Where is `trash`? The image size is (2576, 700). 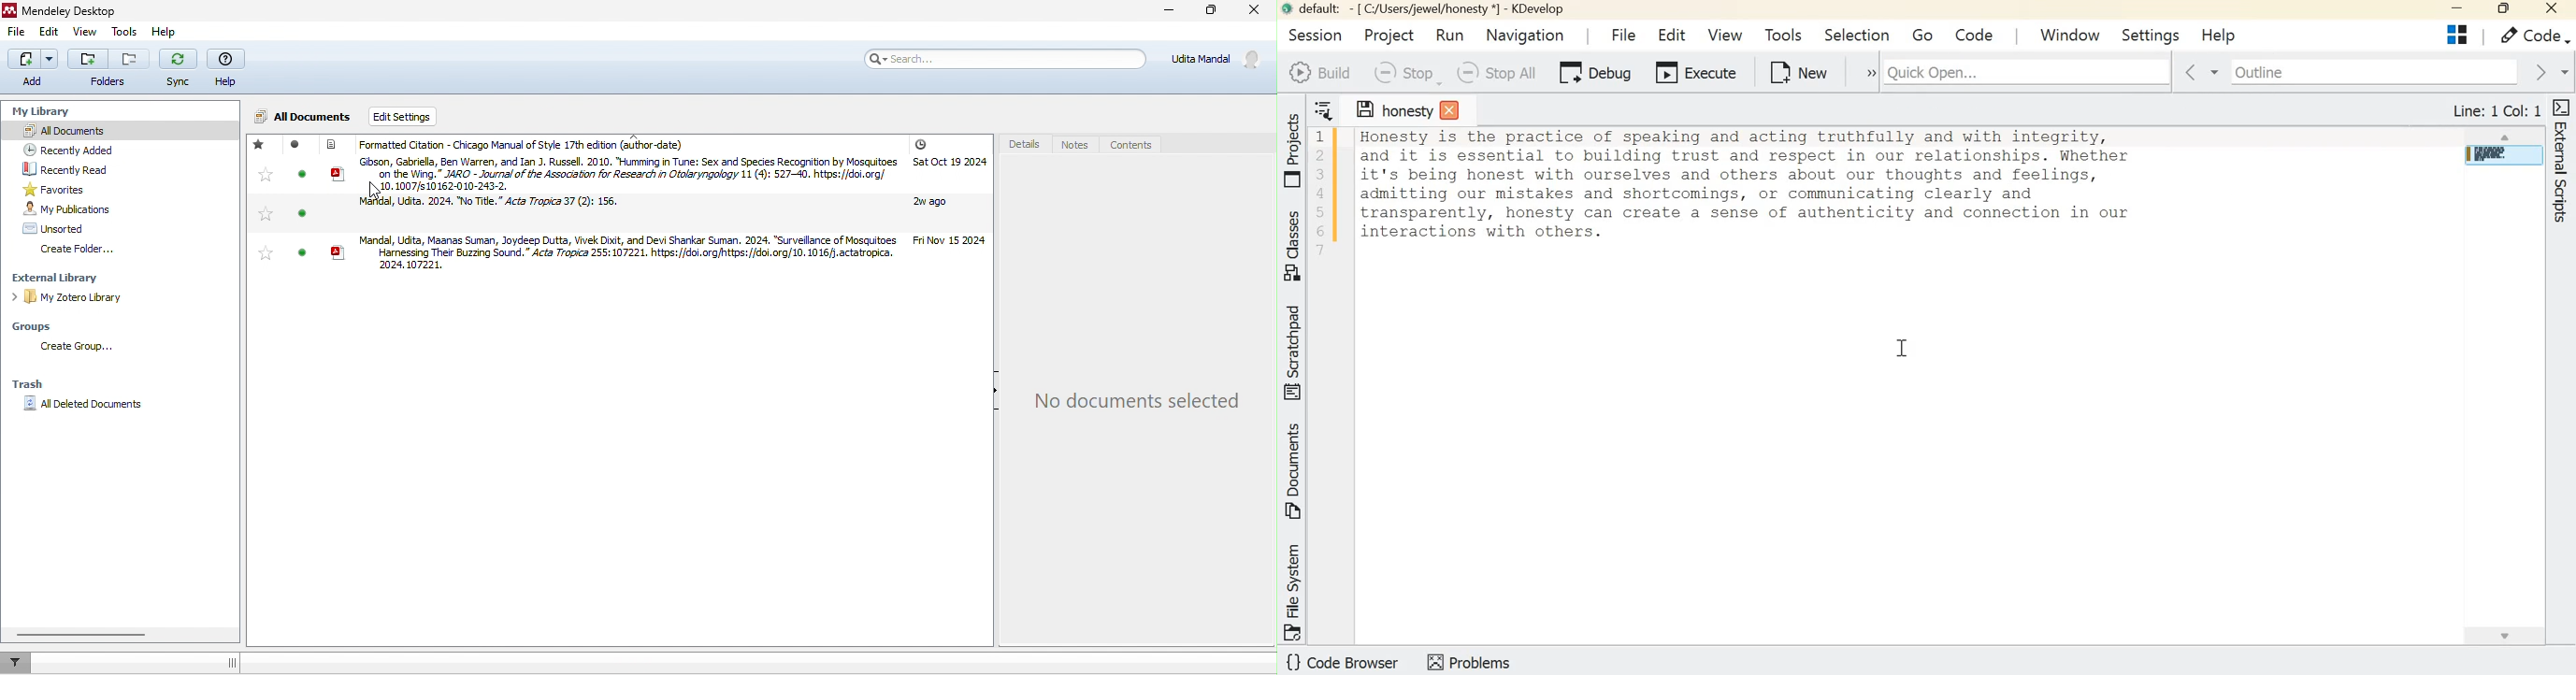 trash is located at coordinates (29, 384).